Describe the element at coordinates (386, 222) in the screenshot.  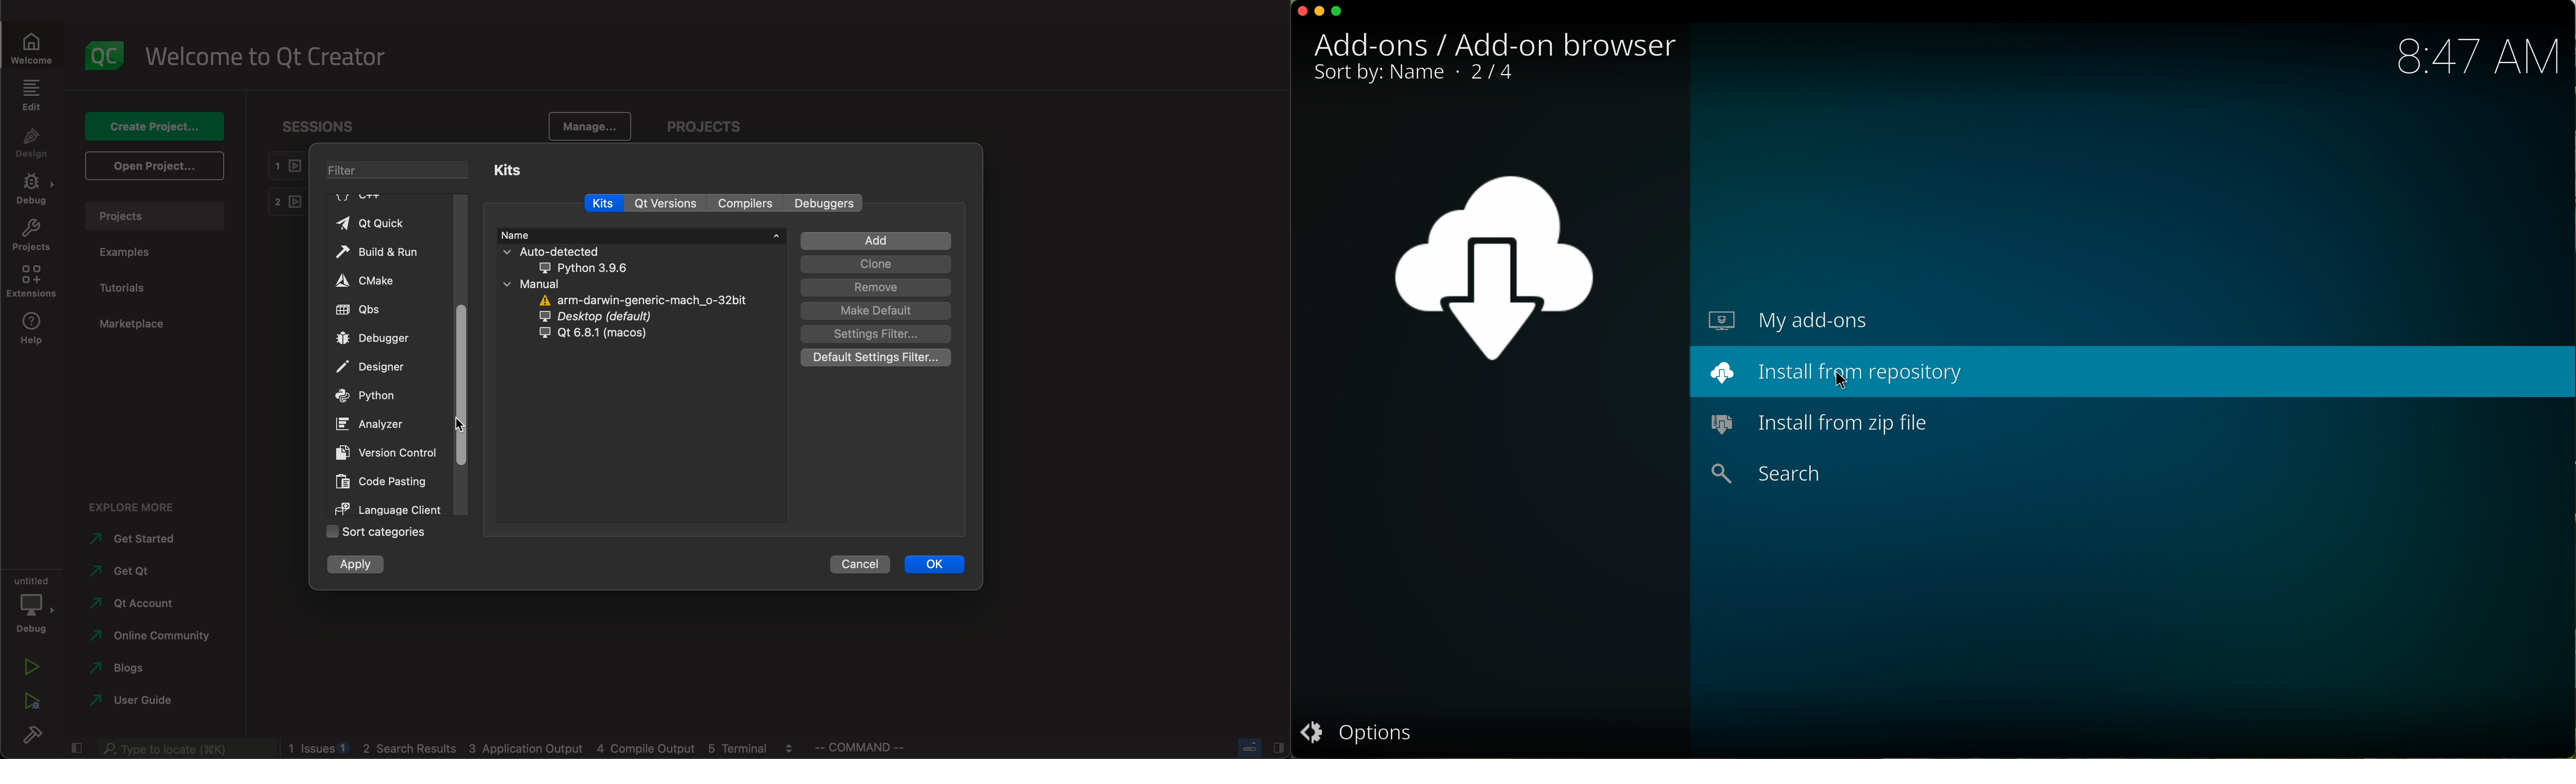
I see `qt quick` at that location.